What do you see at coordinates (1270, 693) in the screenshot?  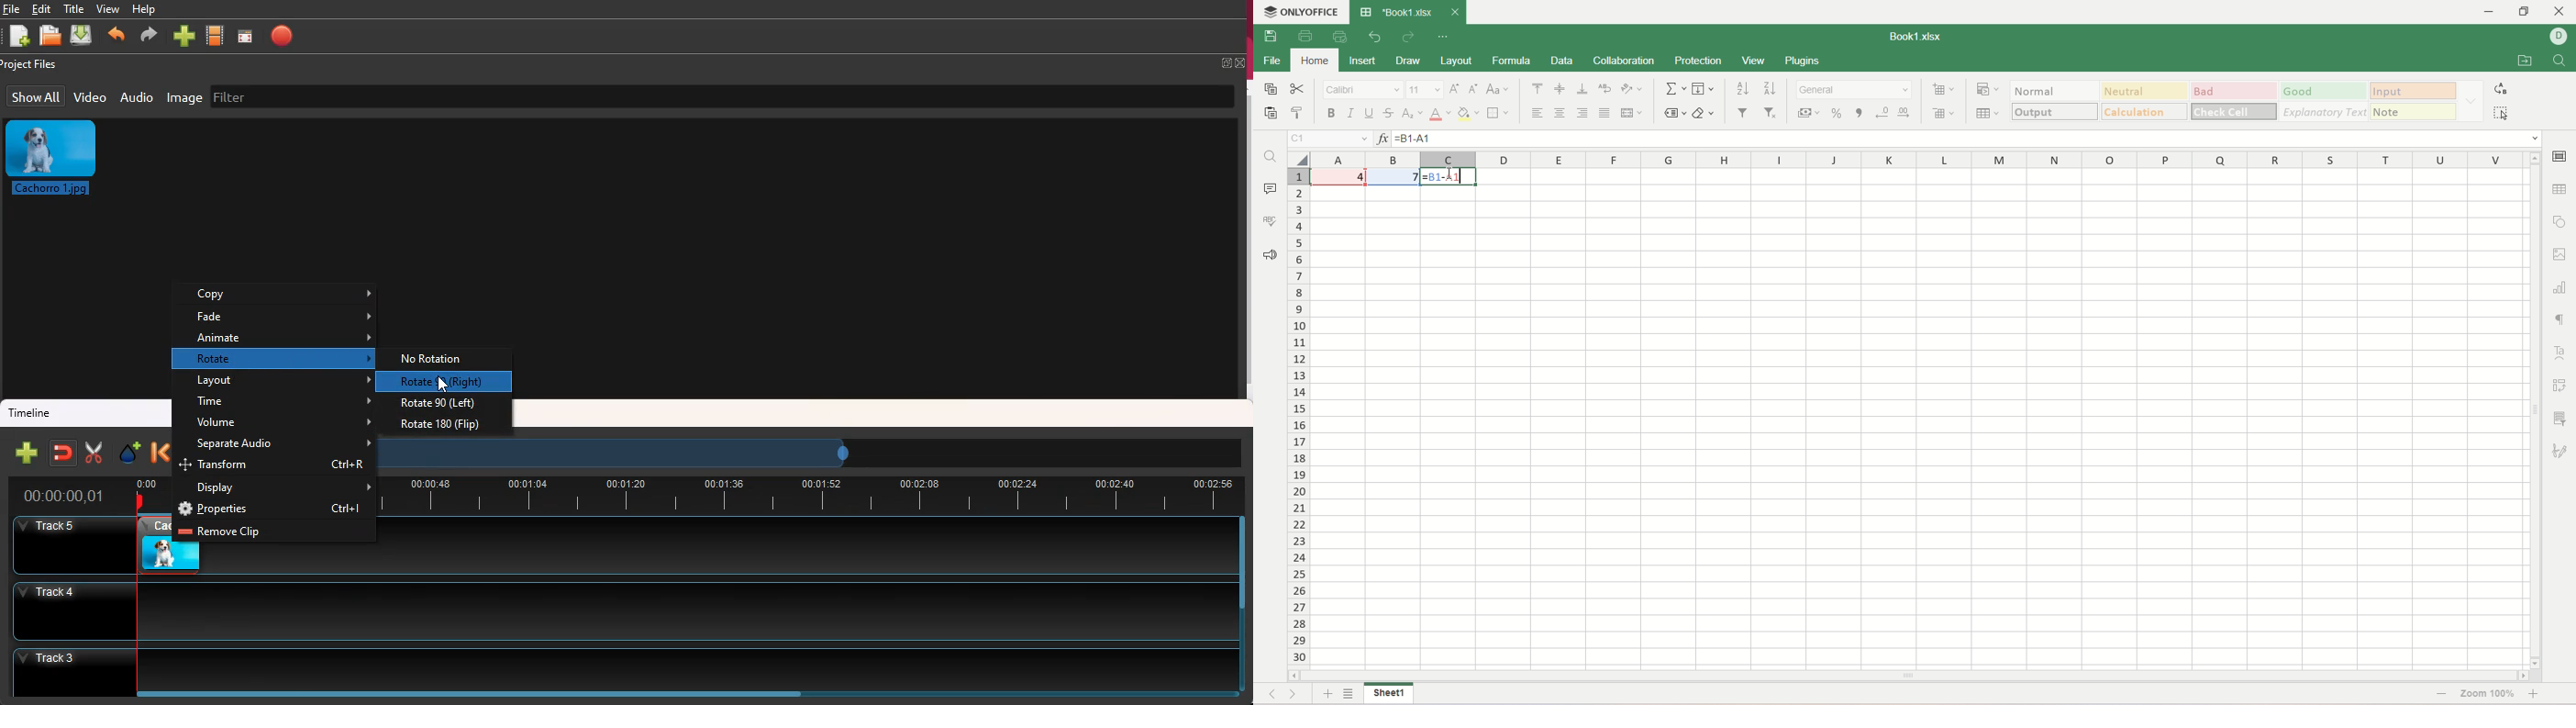 I see `previous` at bounding box center [1270, 693].